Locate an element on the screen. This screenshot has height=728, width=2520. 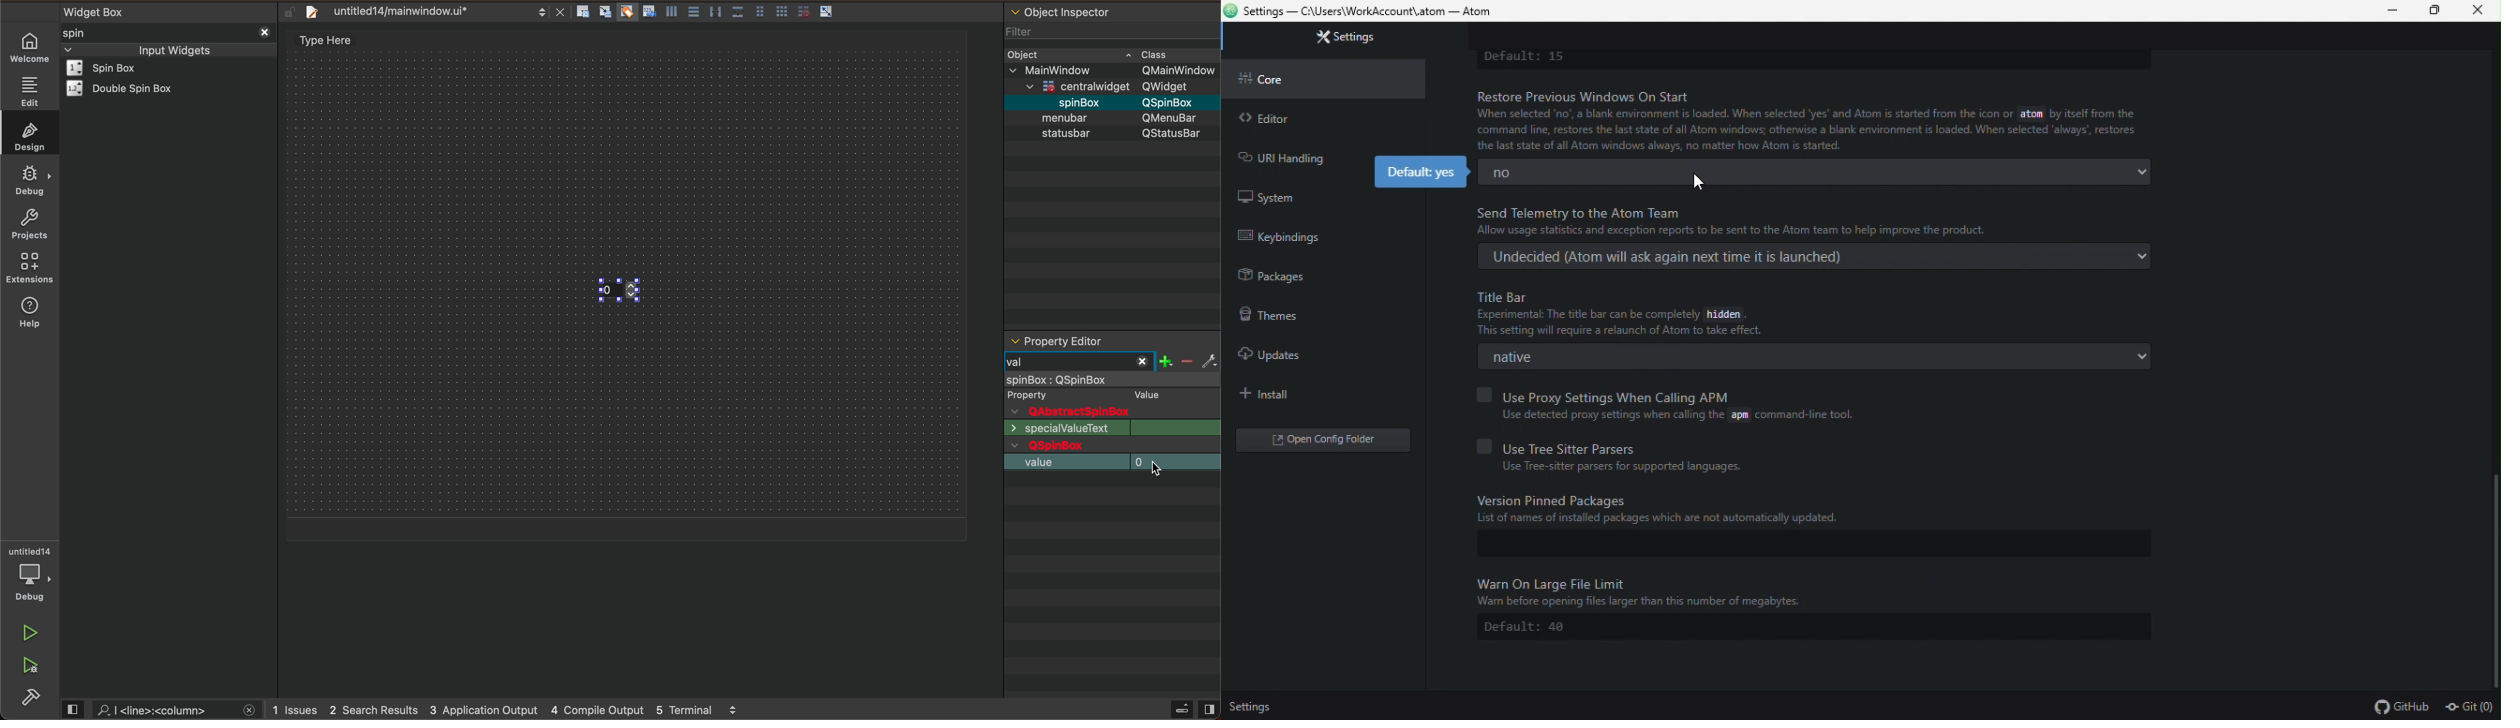
text is located at coordinates (1173, 134).